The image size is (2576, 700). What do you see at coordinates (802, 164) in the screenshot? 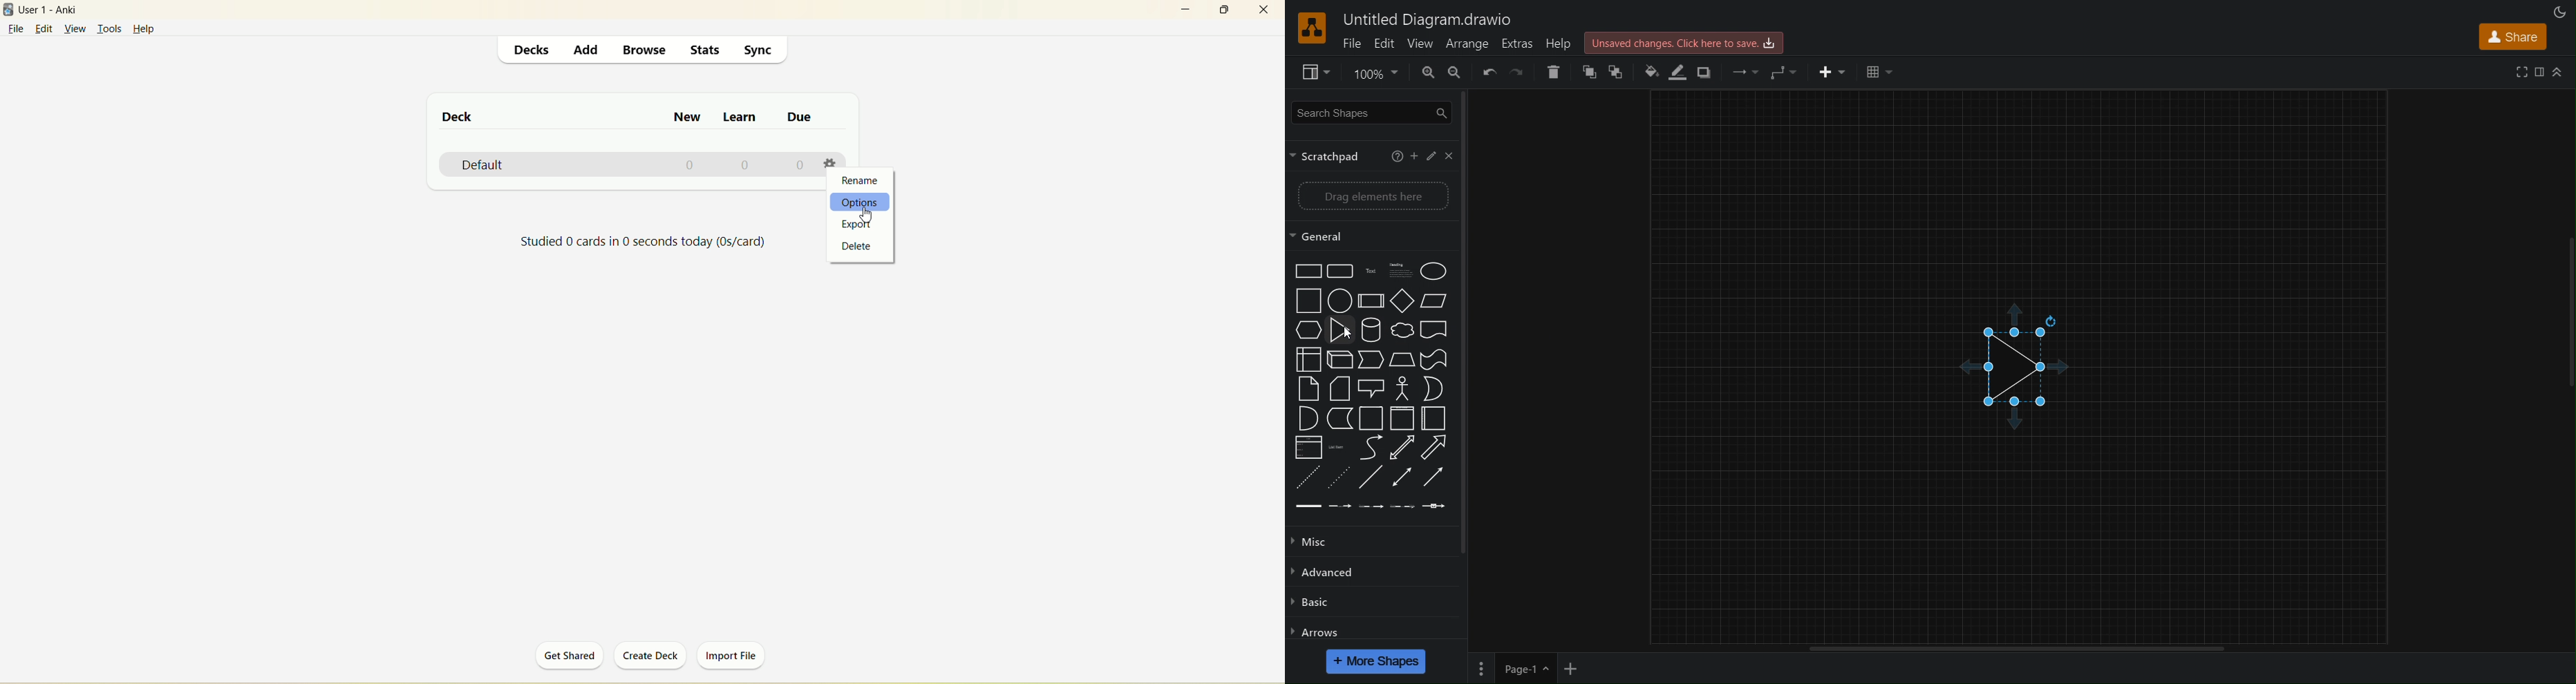
I see `0` at bounding box center [802, 164].